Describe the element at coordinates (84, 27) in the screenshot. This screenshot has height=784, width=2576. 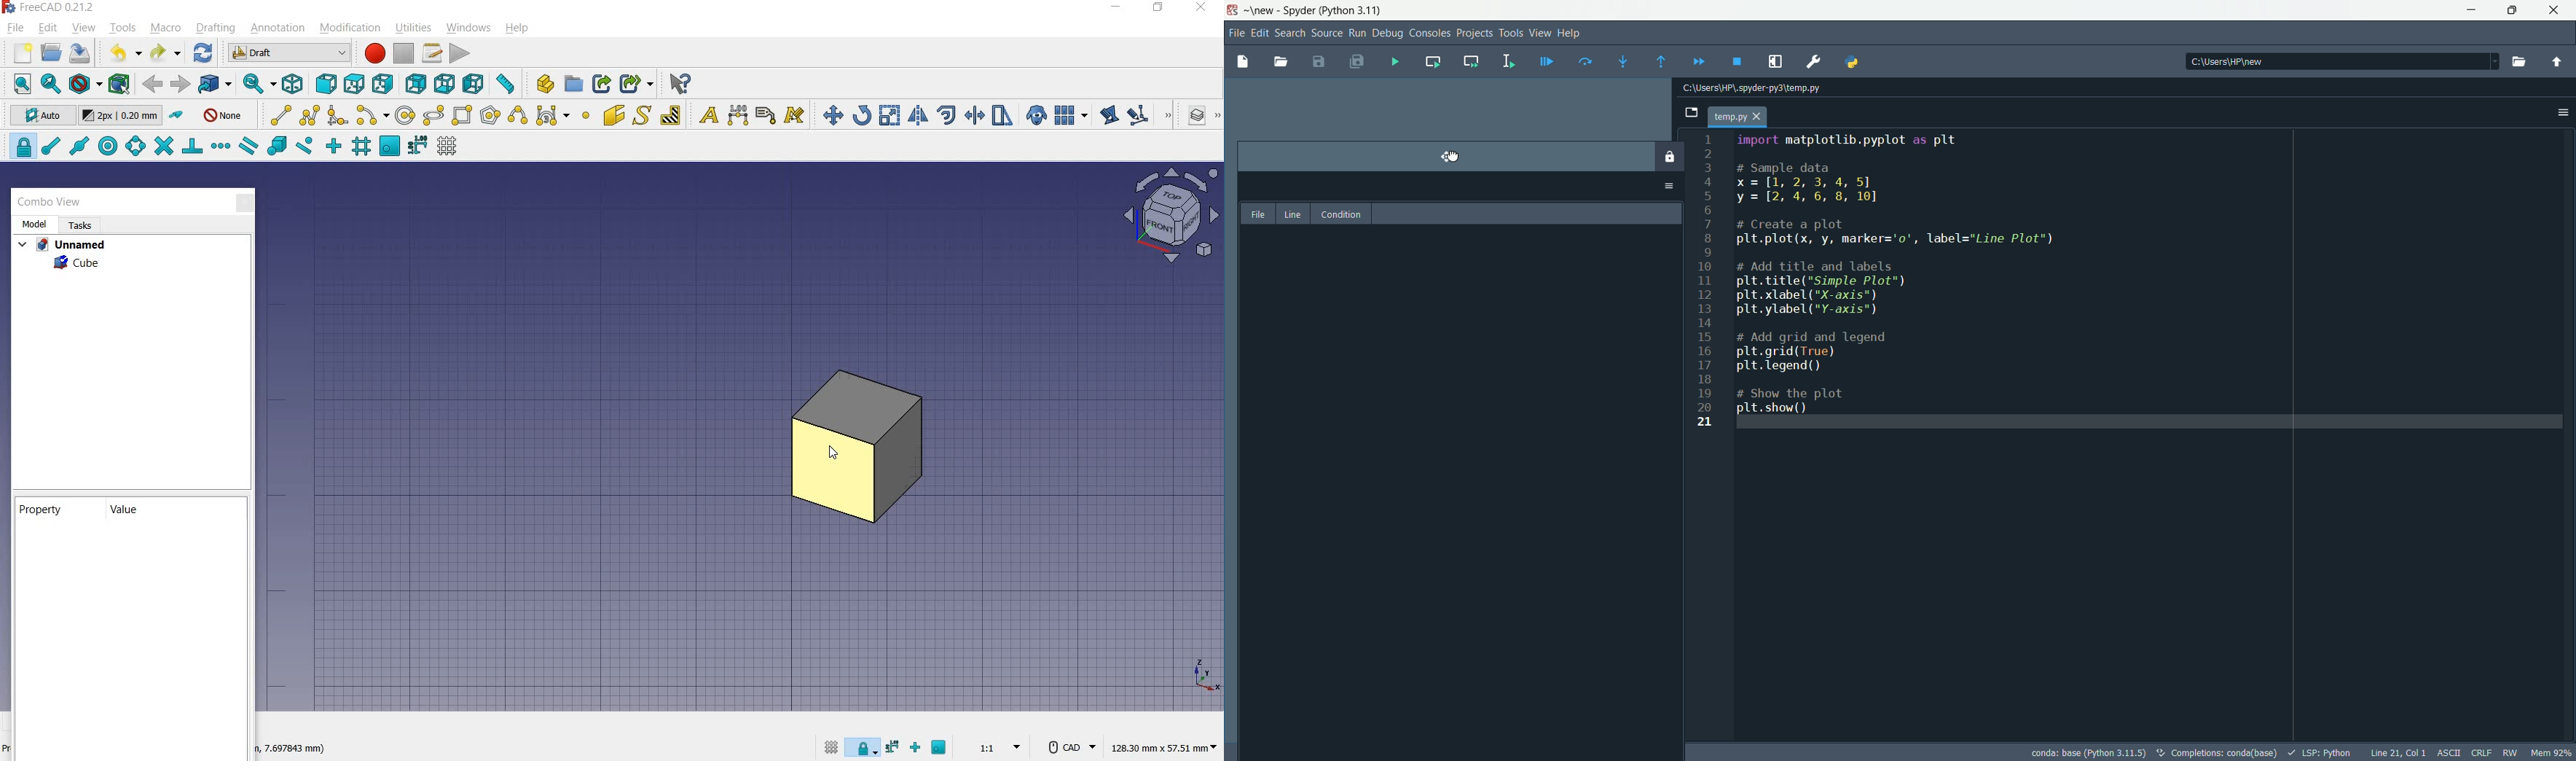
I see `view` at that location.